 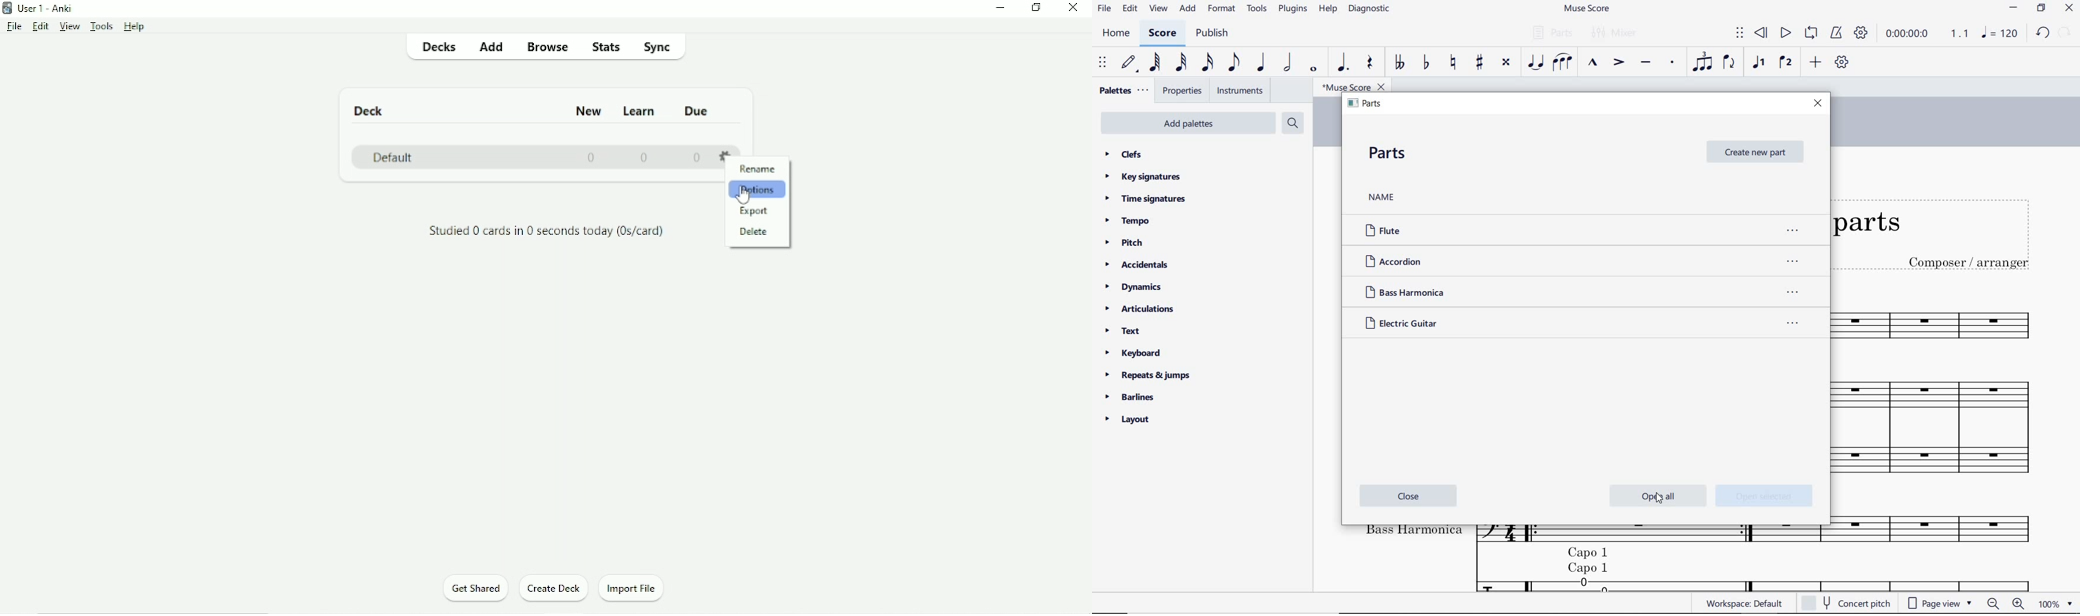 I want to click on , so click(x=1941, y=530).